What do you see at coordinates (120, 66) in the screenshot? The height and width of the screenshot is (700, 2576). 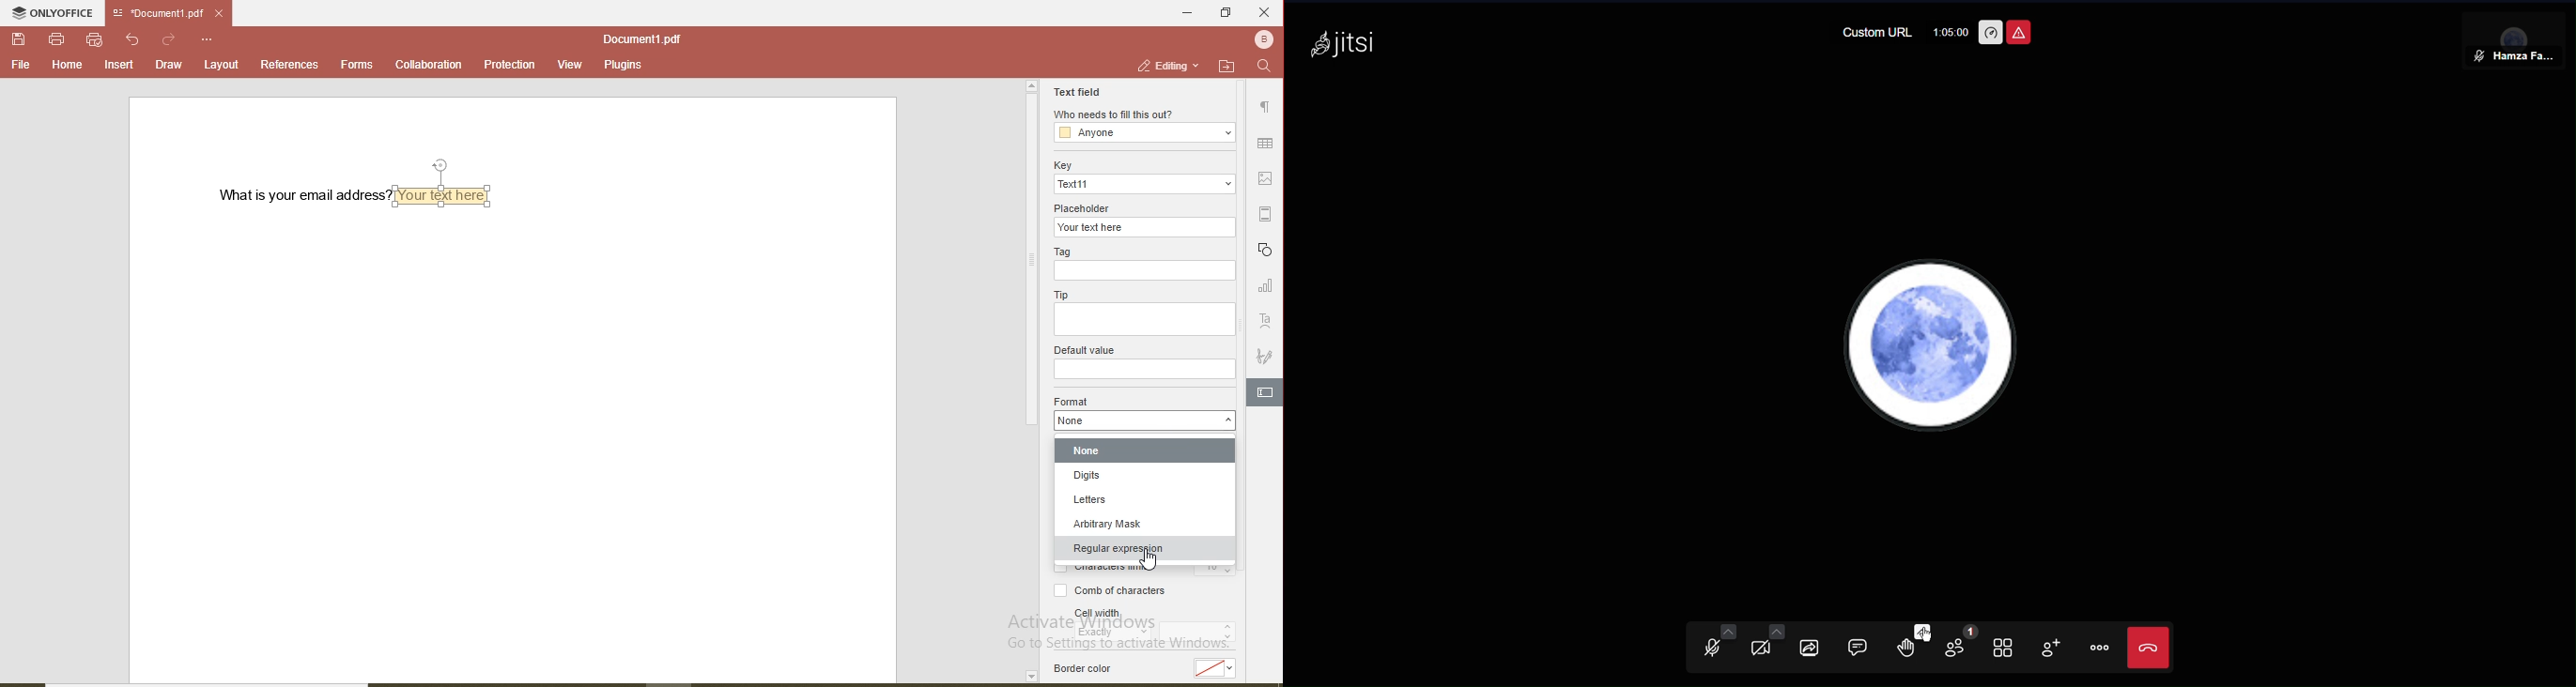 I see `insert` at bounding box center [120, 66].